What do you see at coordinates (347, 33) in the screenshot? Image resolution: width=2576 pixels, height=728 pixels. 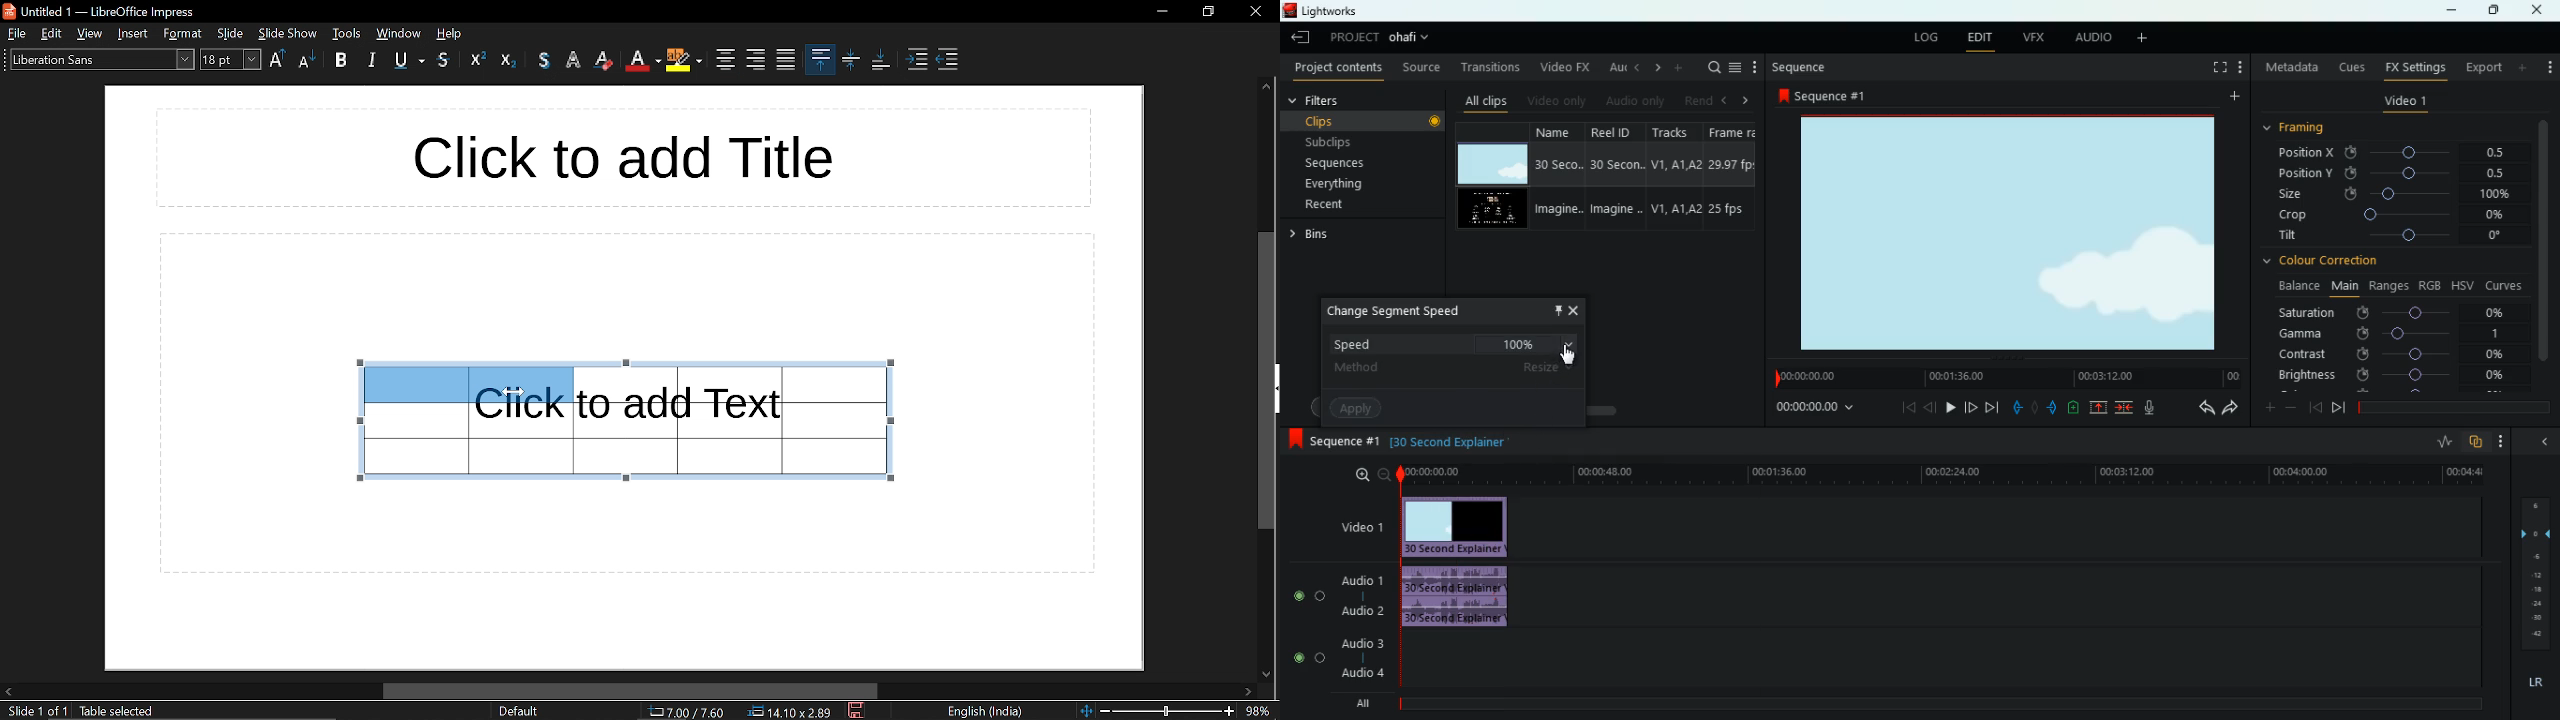 I see `window` at bounding box center [347, 33].